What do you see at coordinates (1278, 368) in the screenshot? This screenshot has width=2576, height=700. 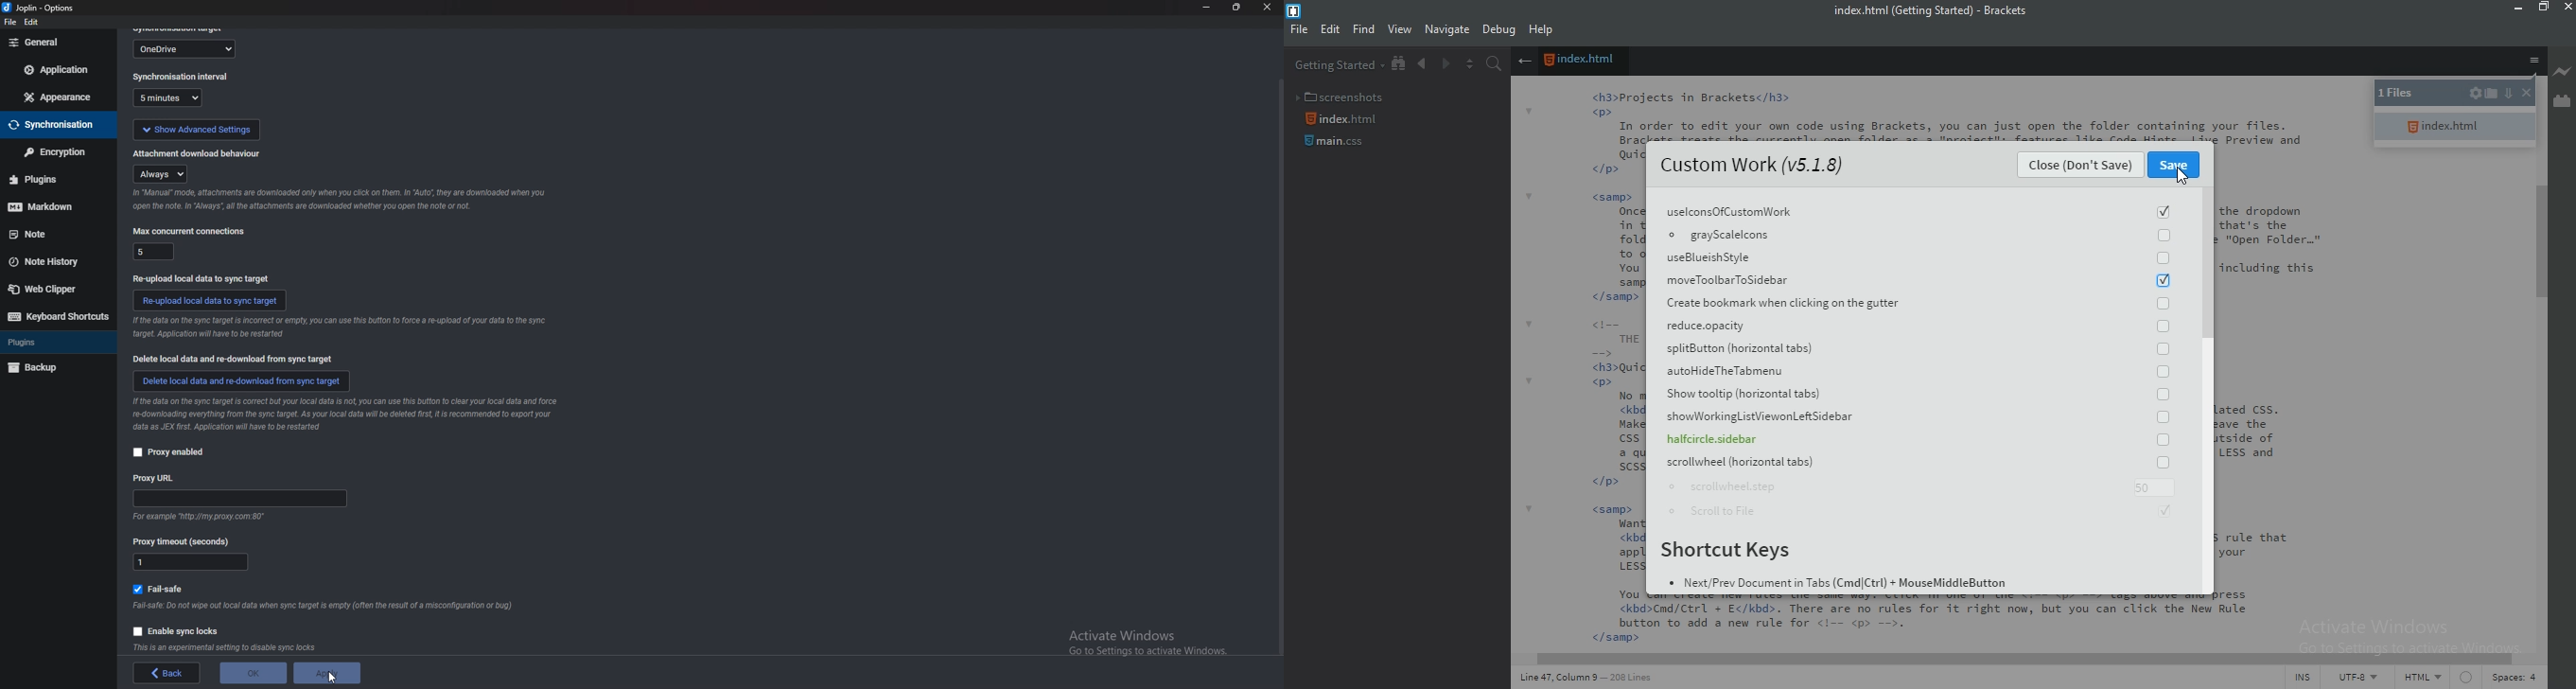 I see `scroll bar` at bounding box center [1278, 368].